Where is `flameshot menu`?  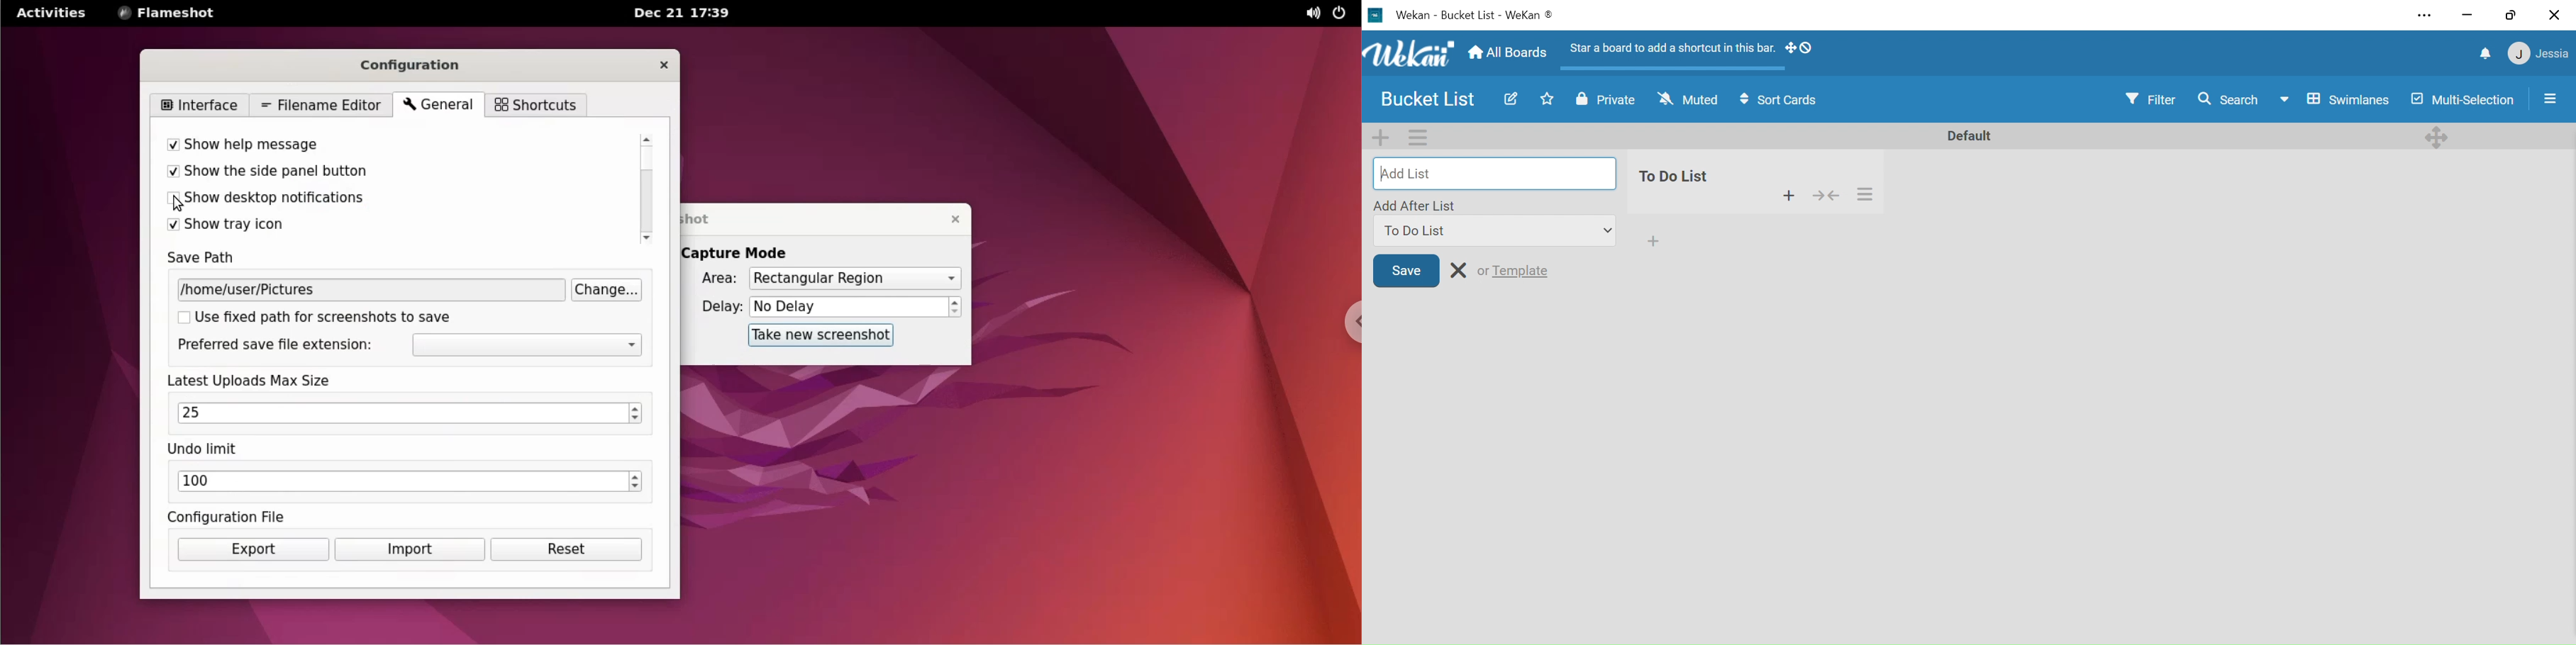 flameshot menu is located at coordinates (170, 14).